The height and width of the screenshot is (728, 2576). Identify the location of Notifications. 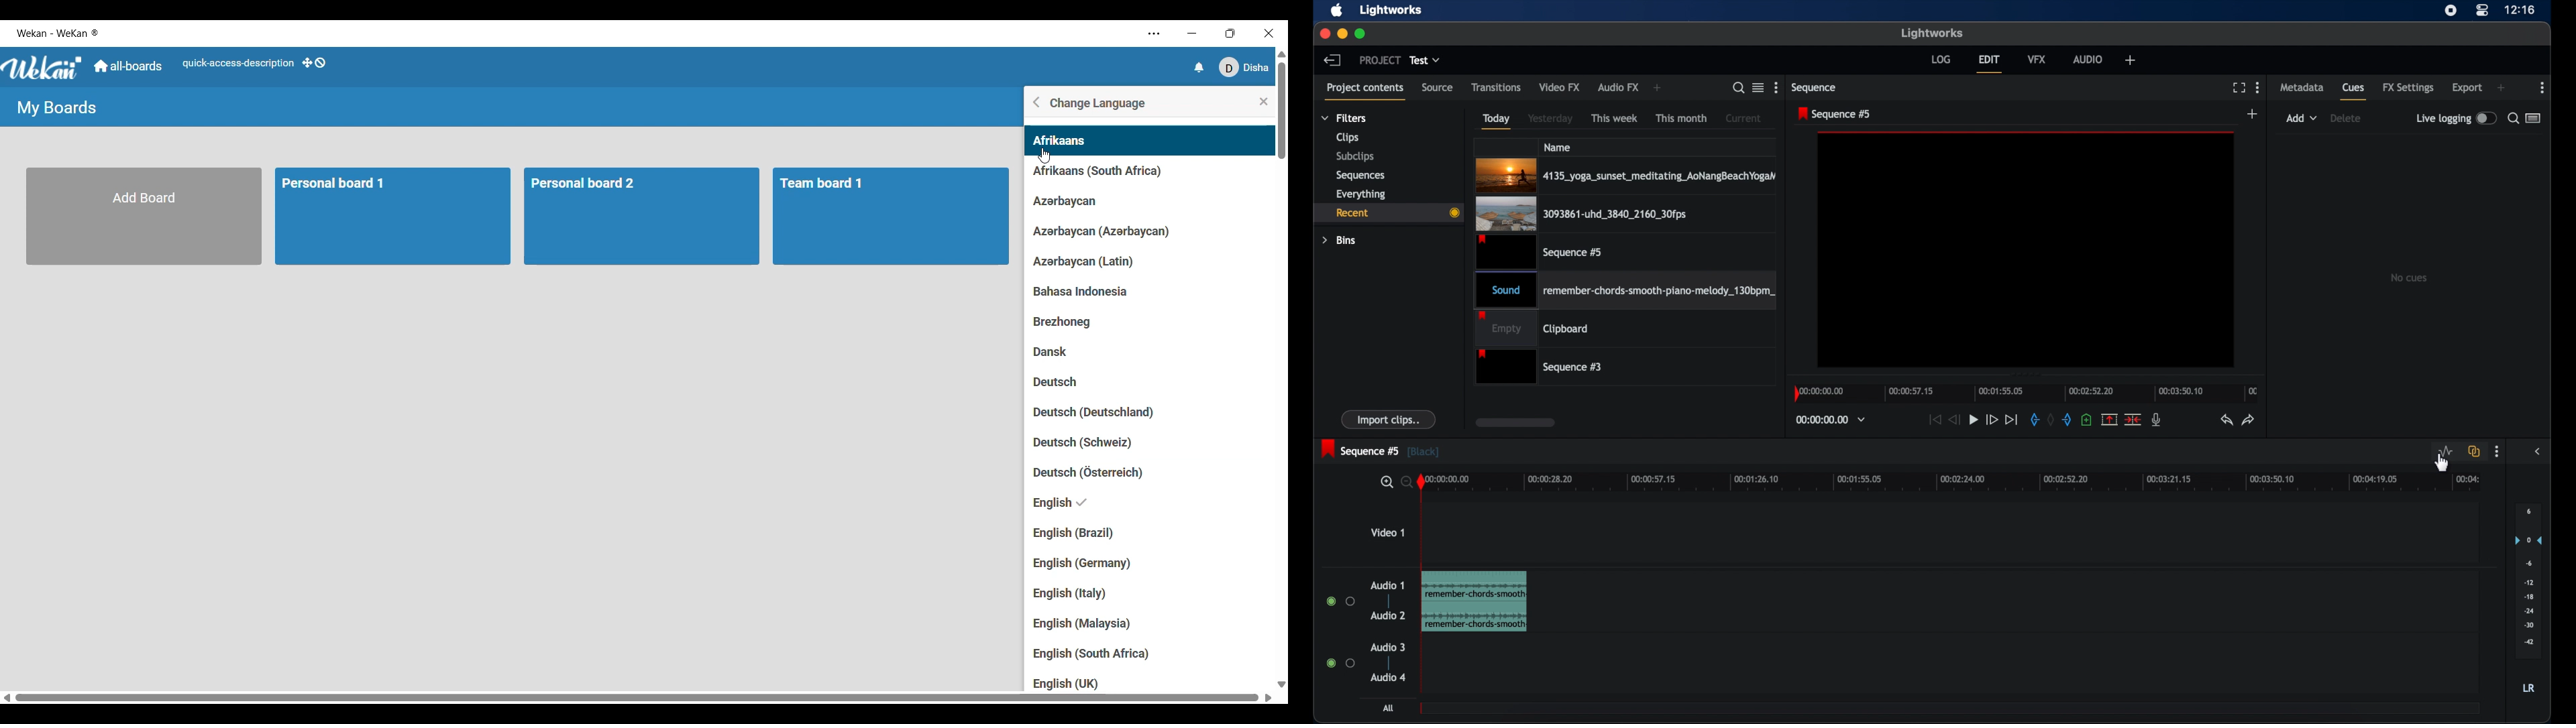
(1201, 67).